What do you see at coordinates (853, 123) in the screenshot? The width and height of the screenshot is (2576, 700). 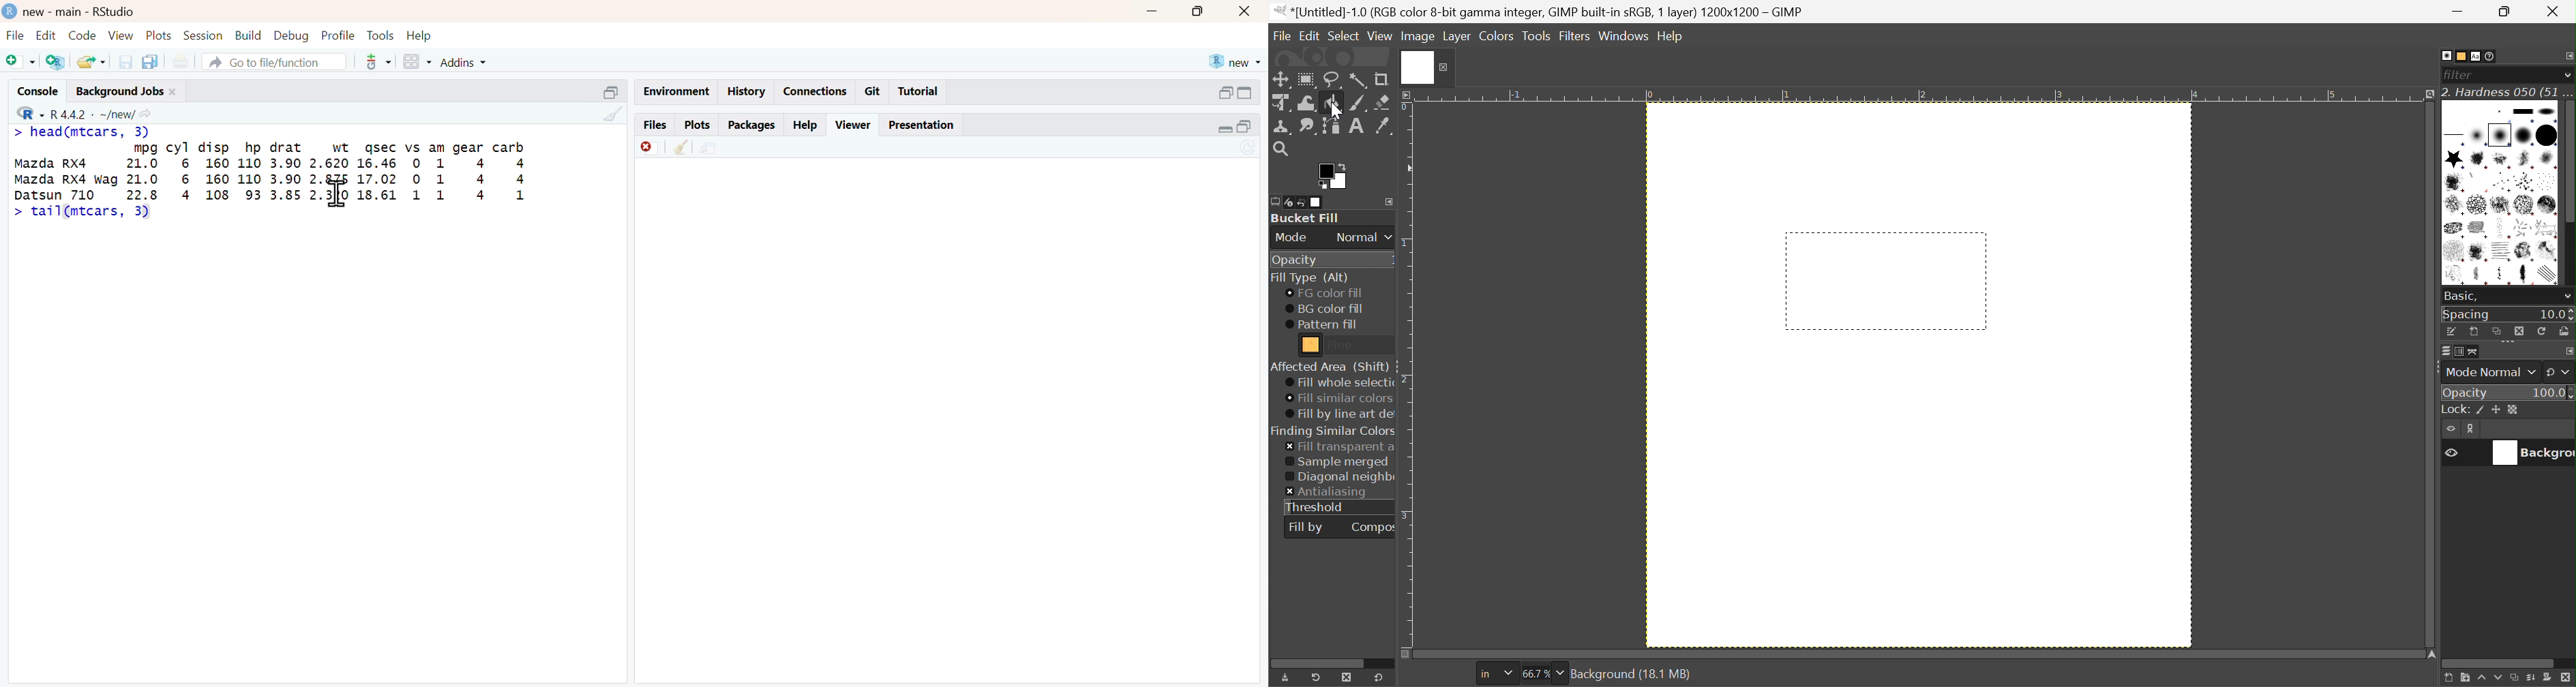 I see `Viewer` at bounding box center [853, 123].